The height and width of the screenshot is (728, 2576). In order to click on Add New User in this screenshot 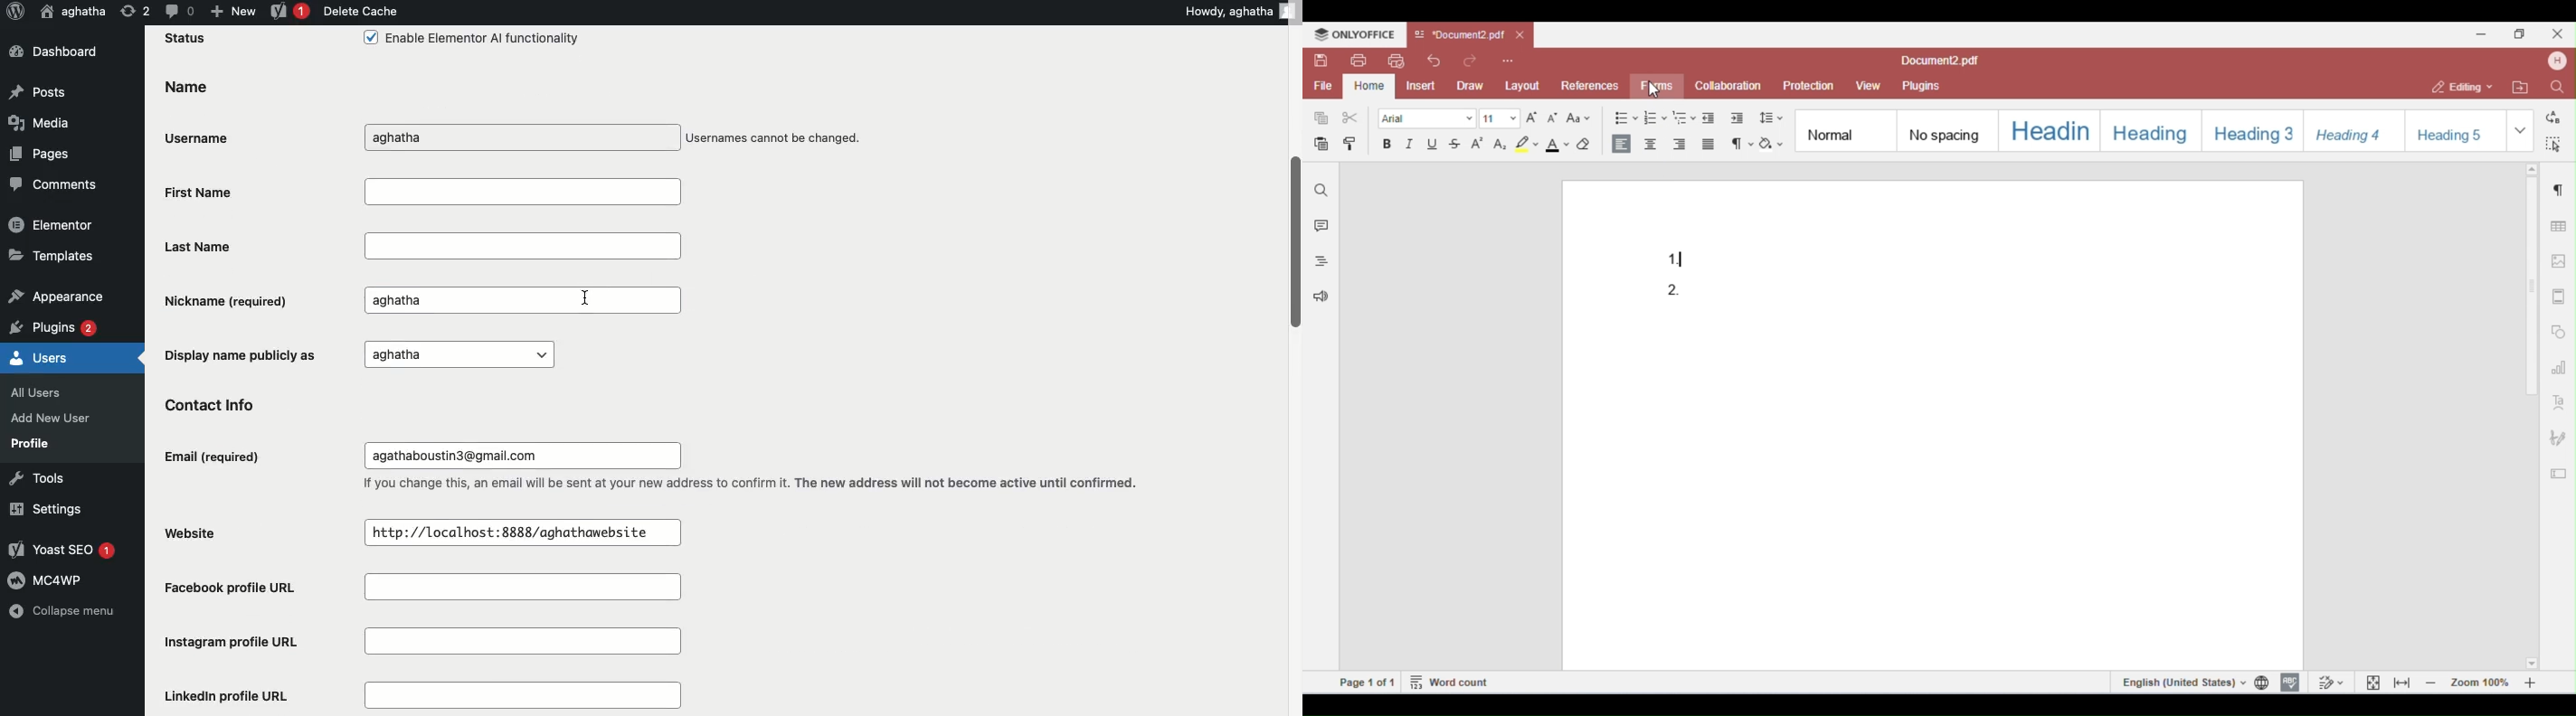, I will do `click(49, 418)`.